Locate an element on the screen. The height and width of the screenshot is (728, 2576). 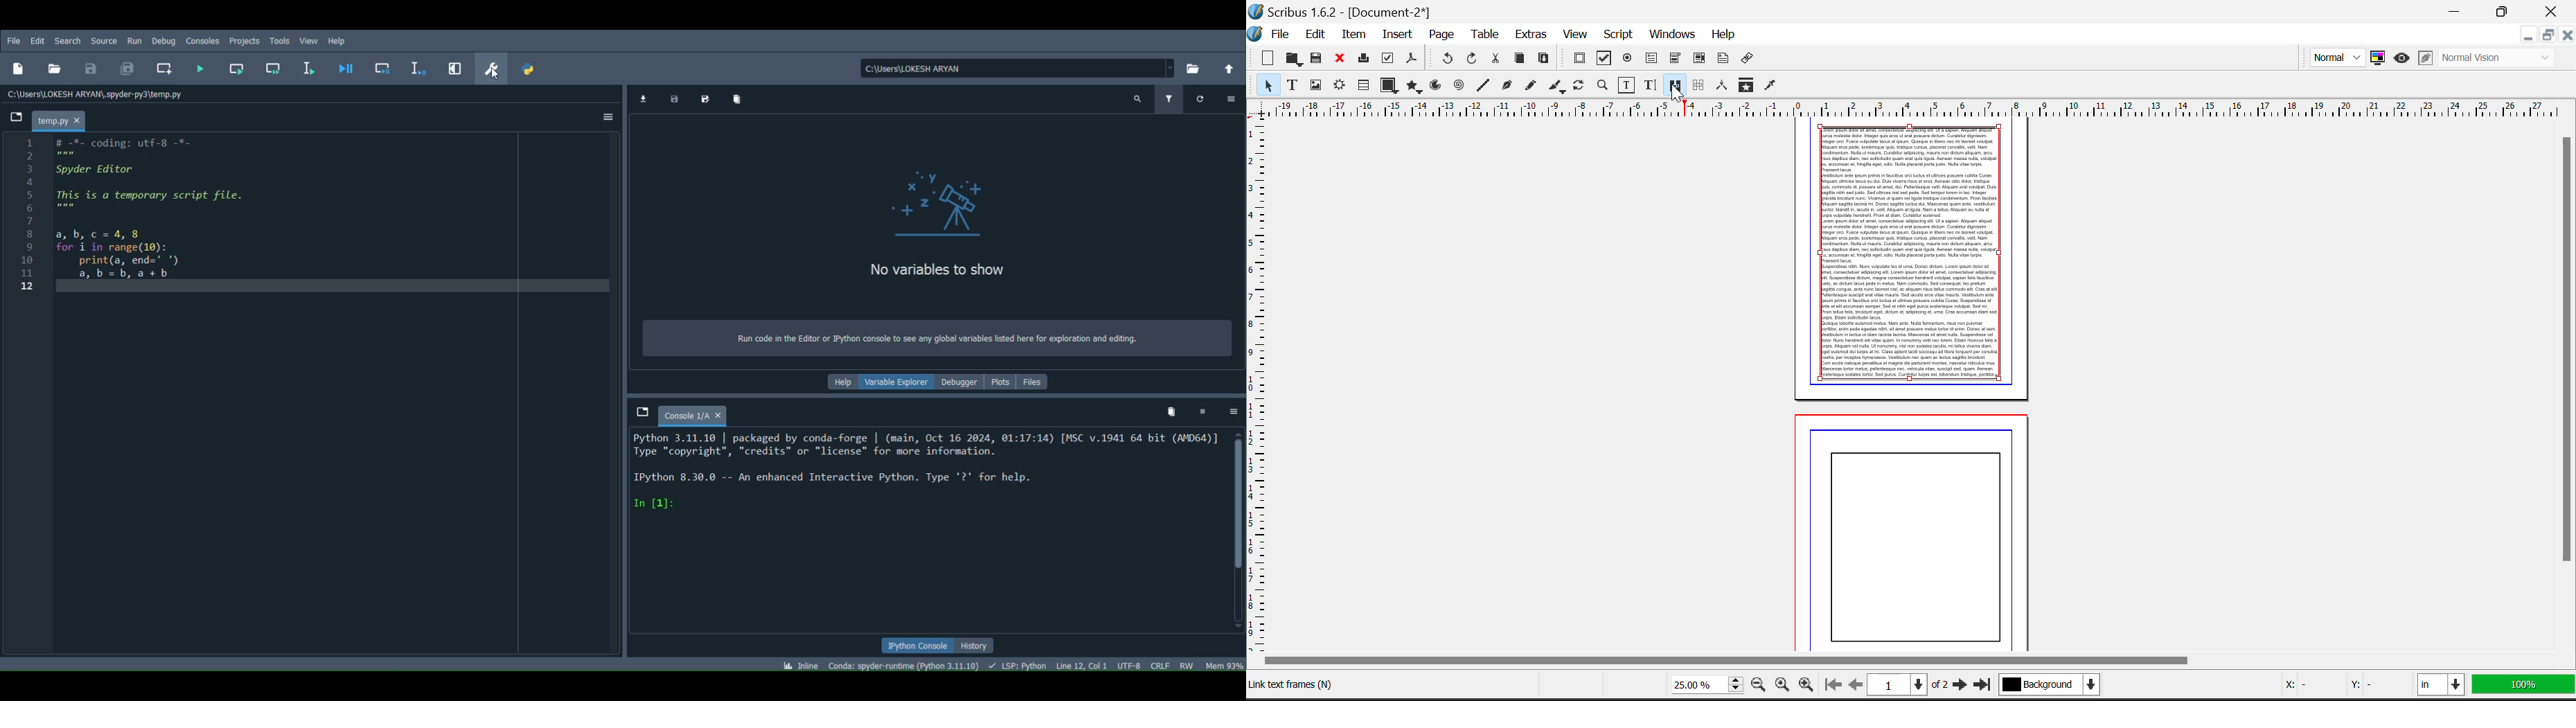
No variables to show is located at coordinates (933, 212).